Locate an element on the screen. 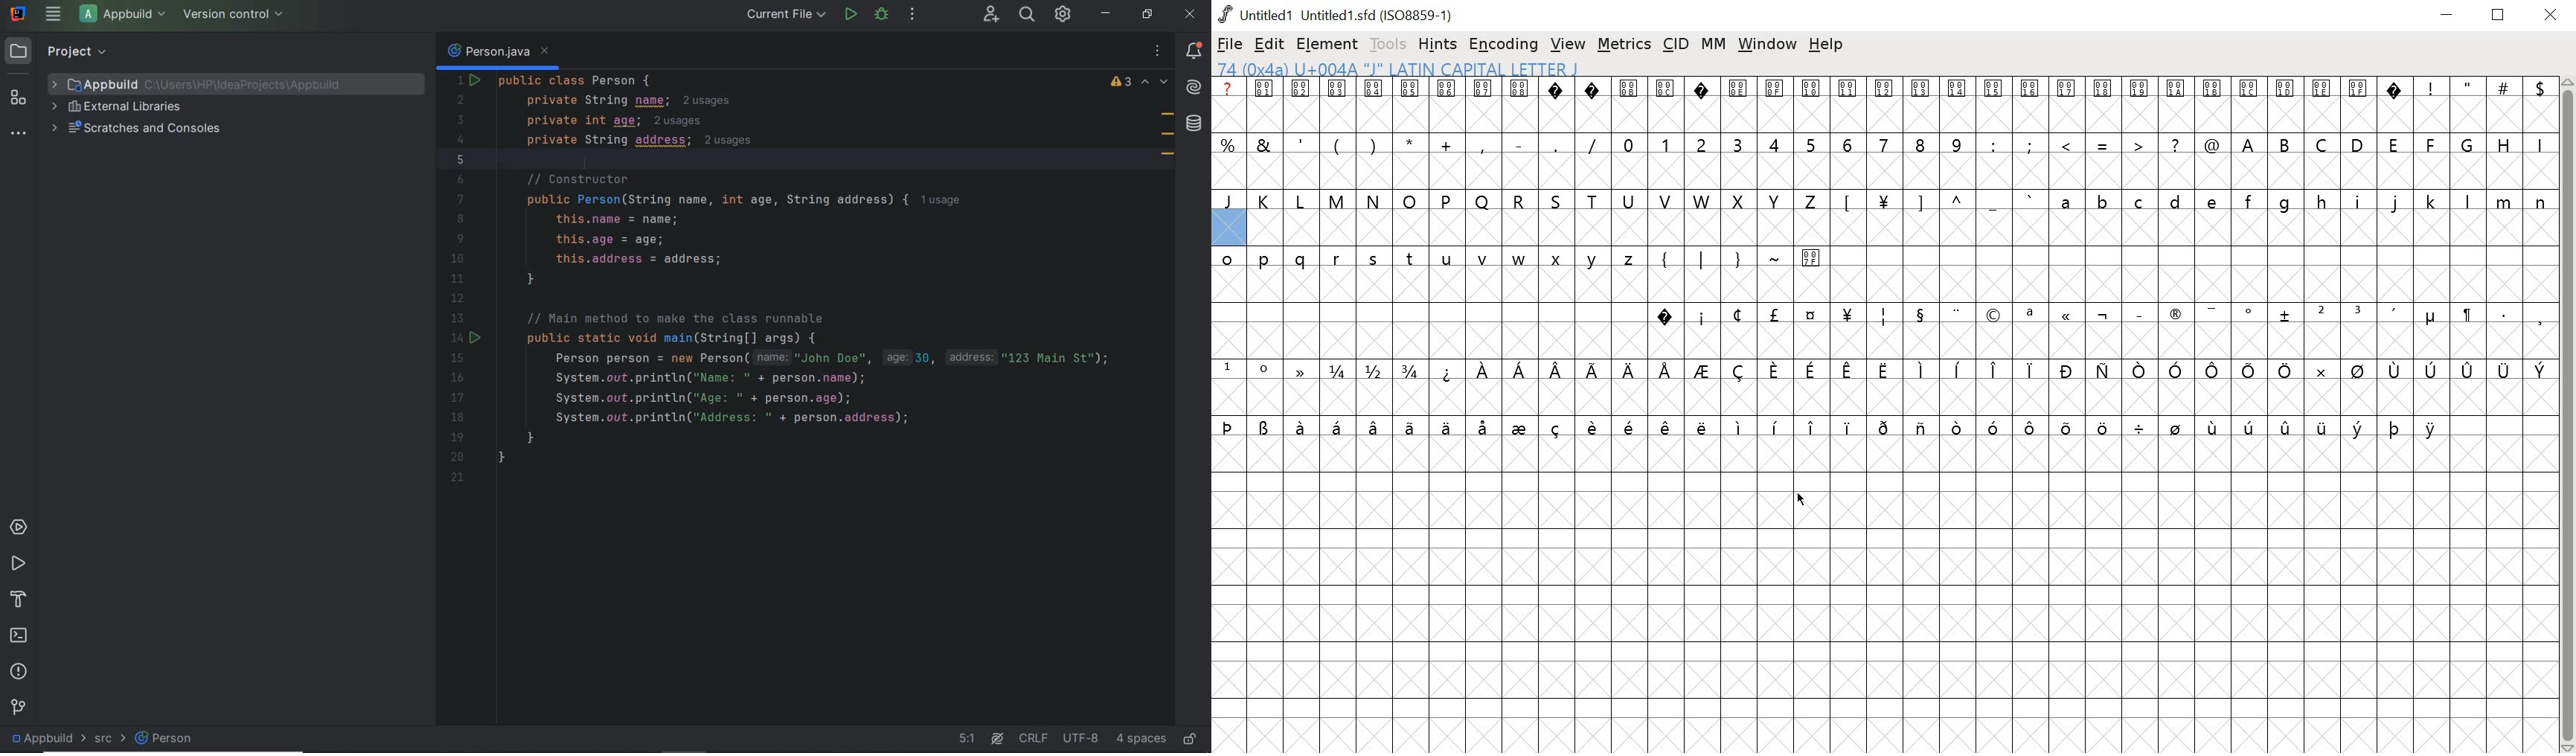 This screenshot has width=2576, height=756. uppercase letters is located at coordinates (1516, 201).